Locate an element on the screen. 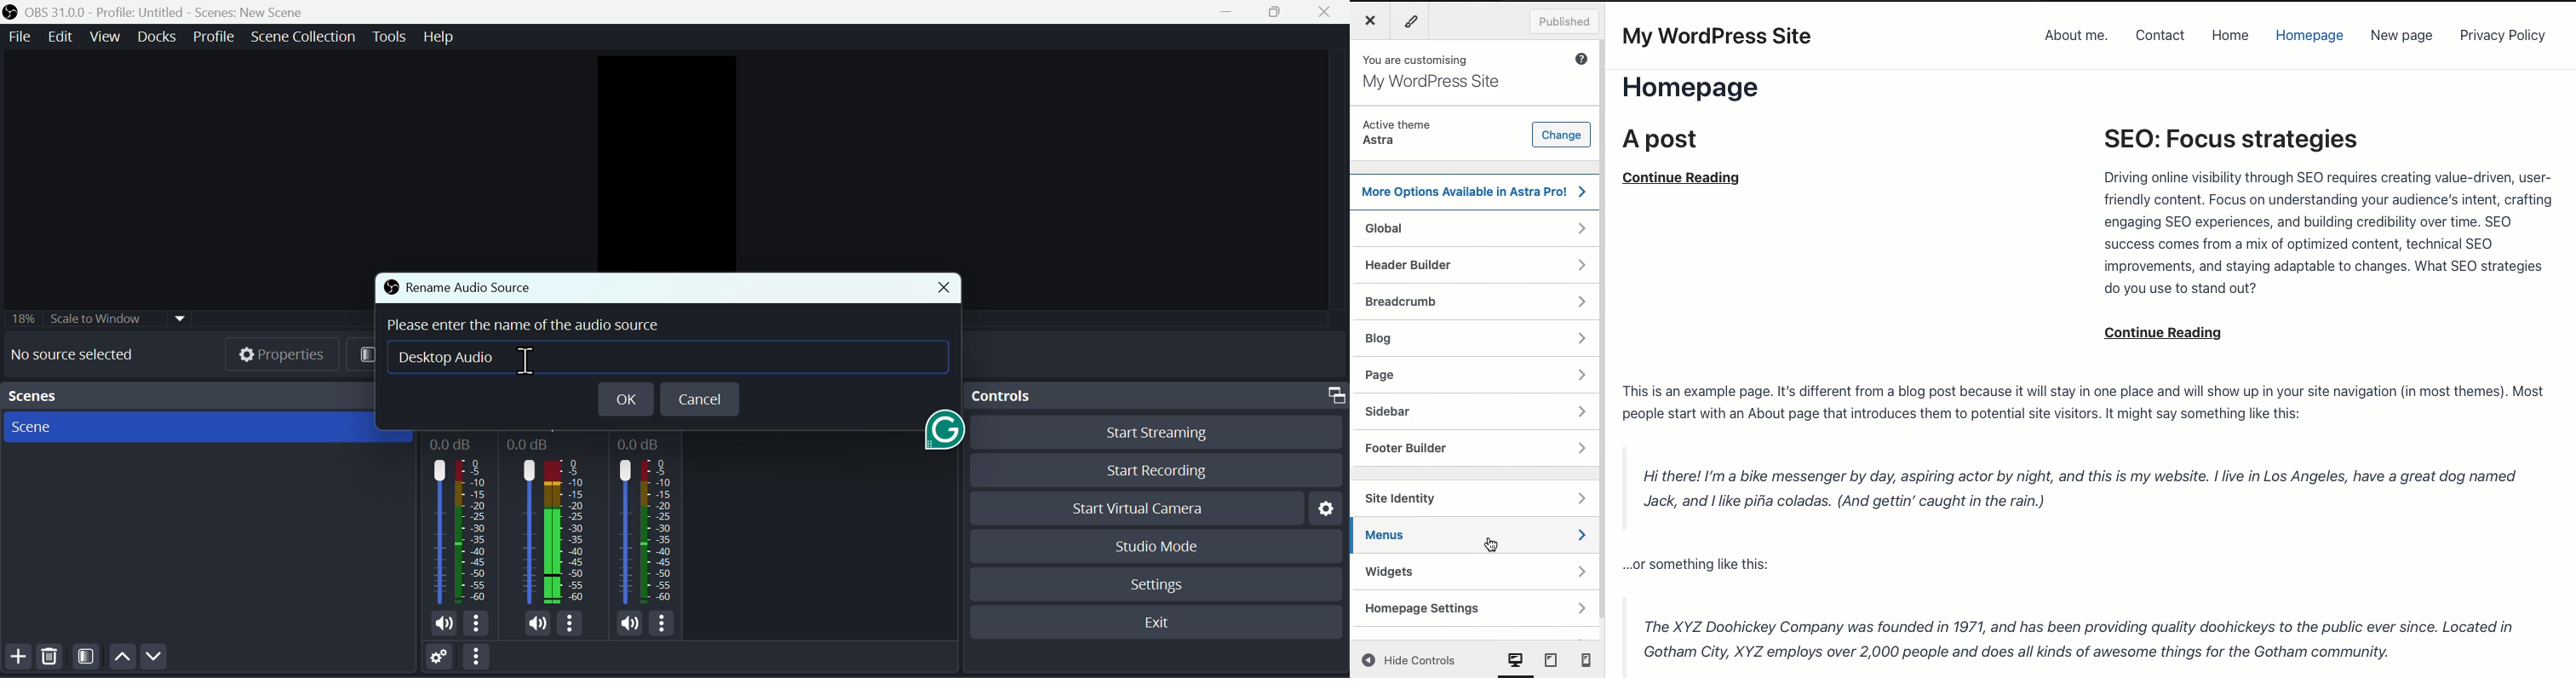  Contact is located at coordinates (2160, 37).